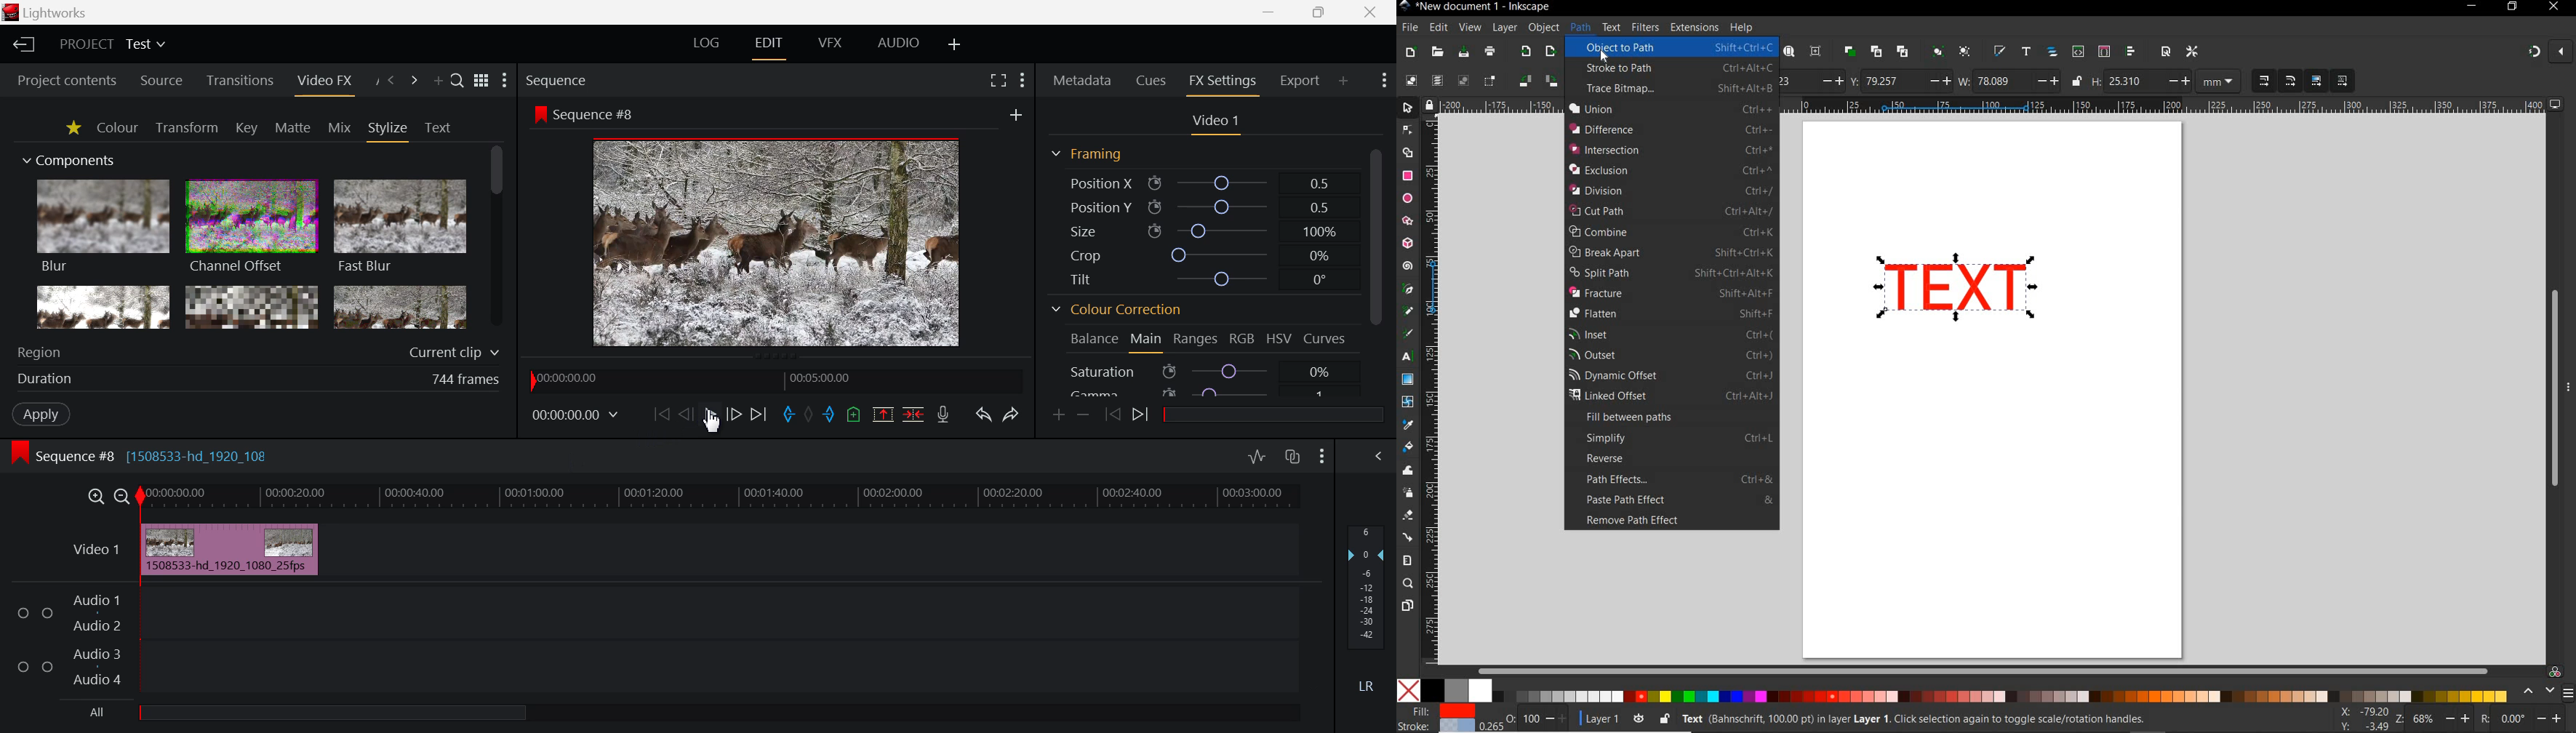  I want to click on EXCLUSION, so click(1670, 169).